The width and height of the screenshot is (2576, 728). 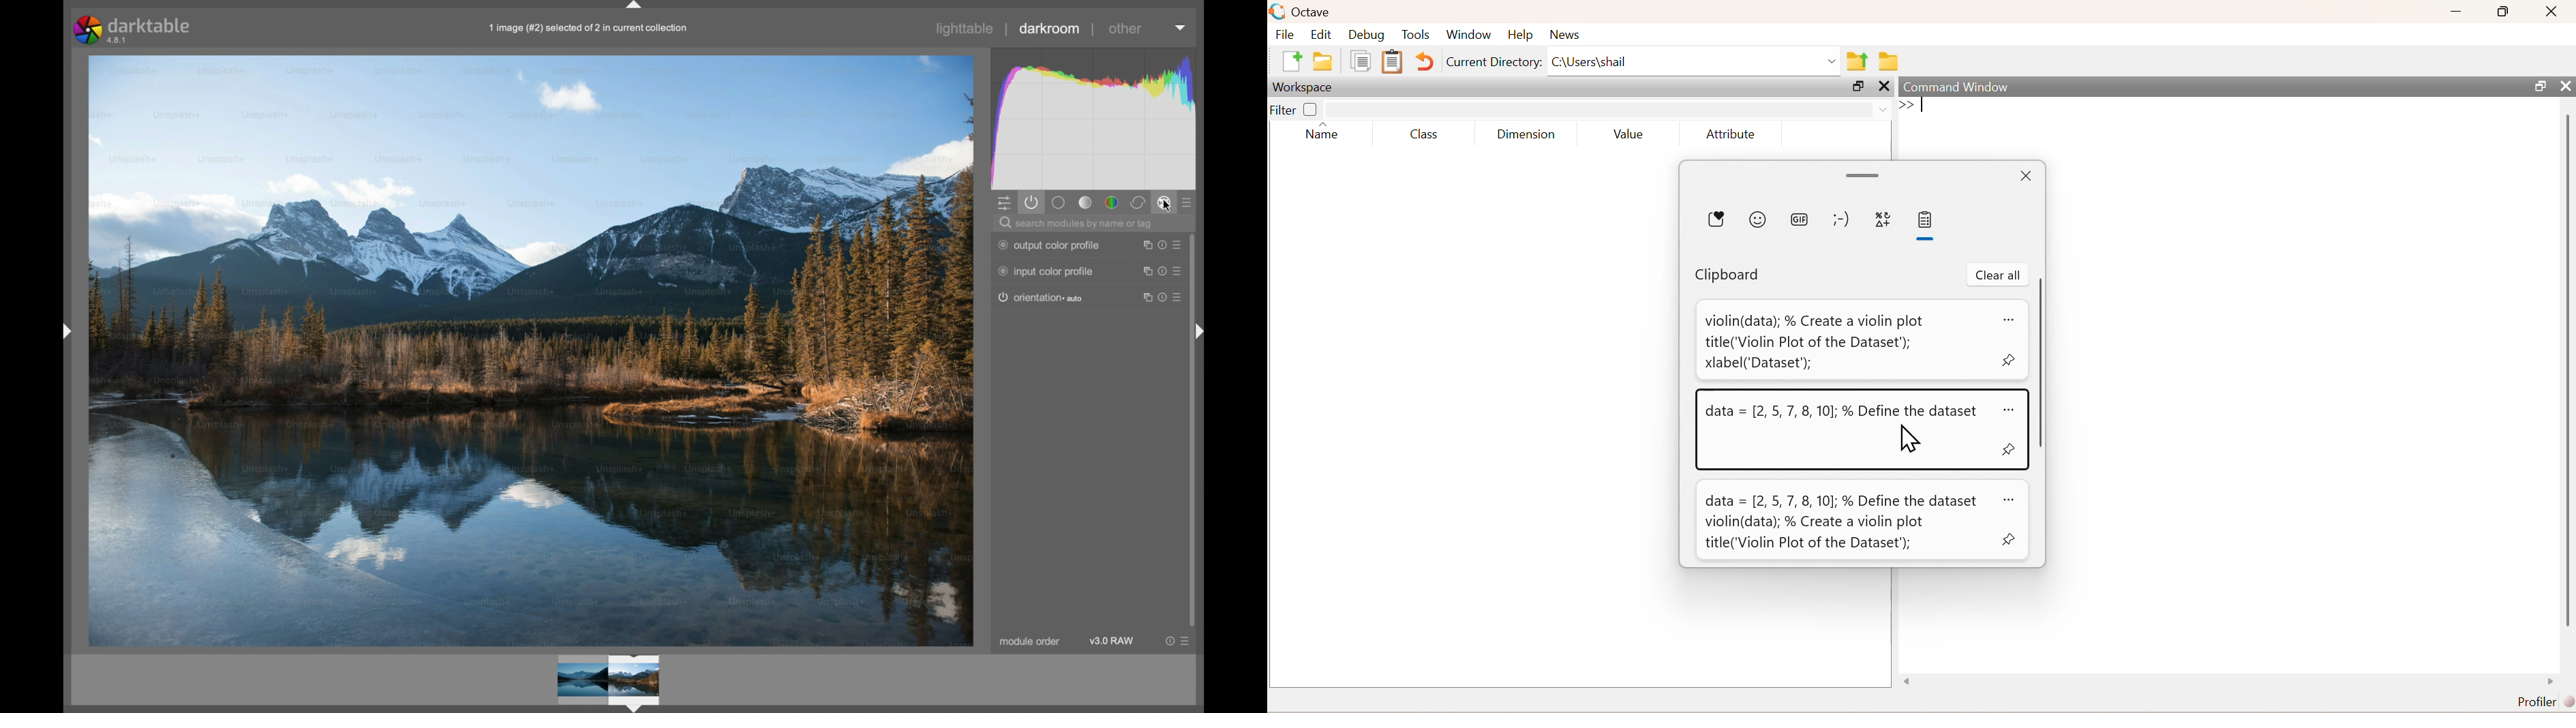 What do you see at coordinates (2009, 449) in the screenshot?
I see `pin` at bounding box center [2009, 449].